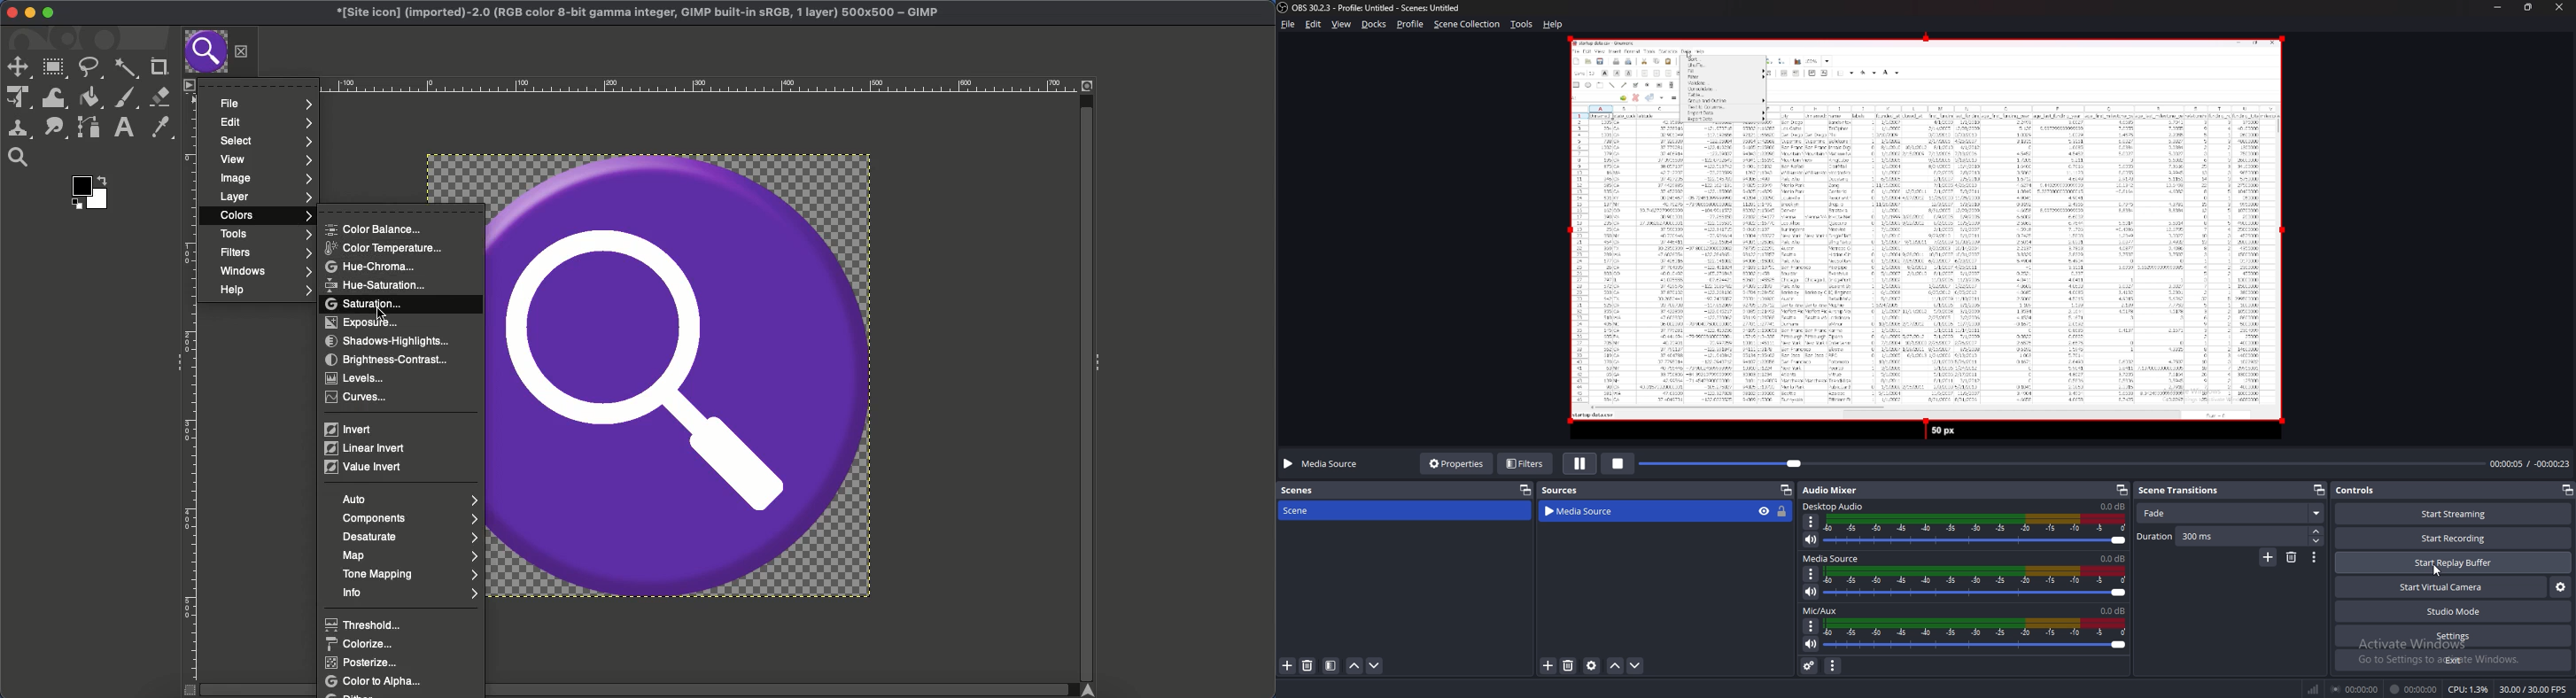  What do you see at coordinates (1616, 665) in the screenshot?
I see `move source up` at bounding box center [1616, 665].